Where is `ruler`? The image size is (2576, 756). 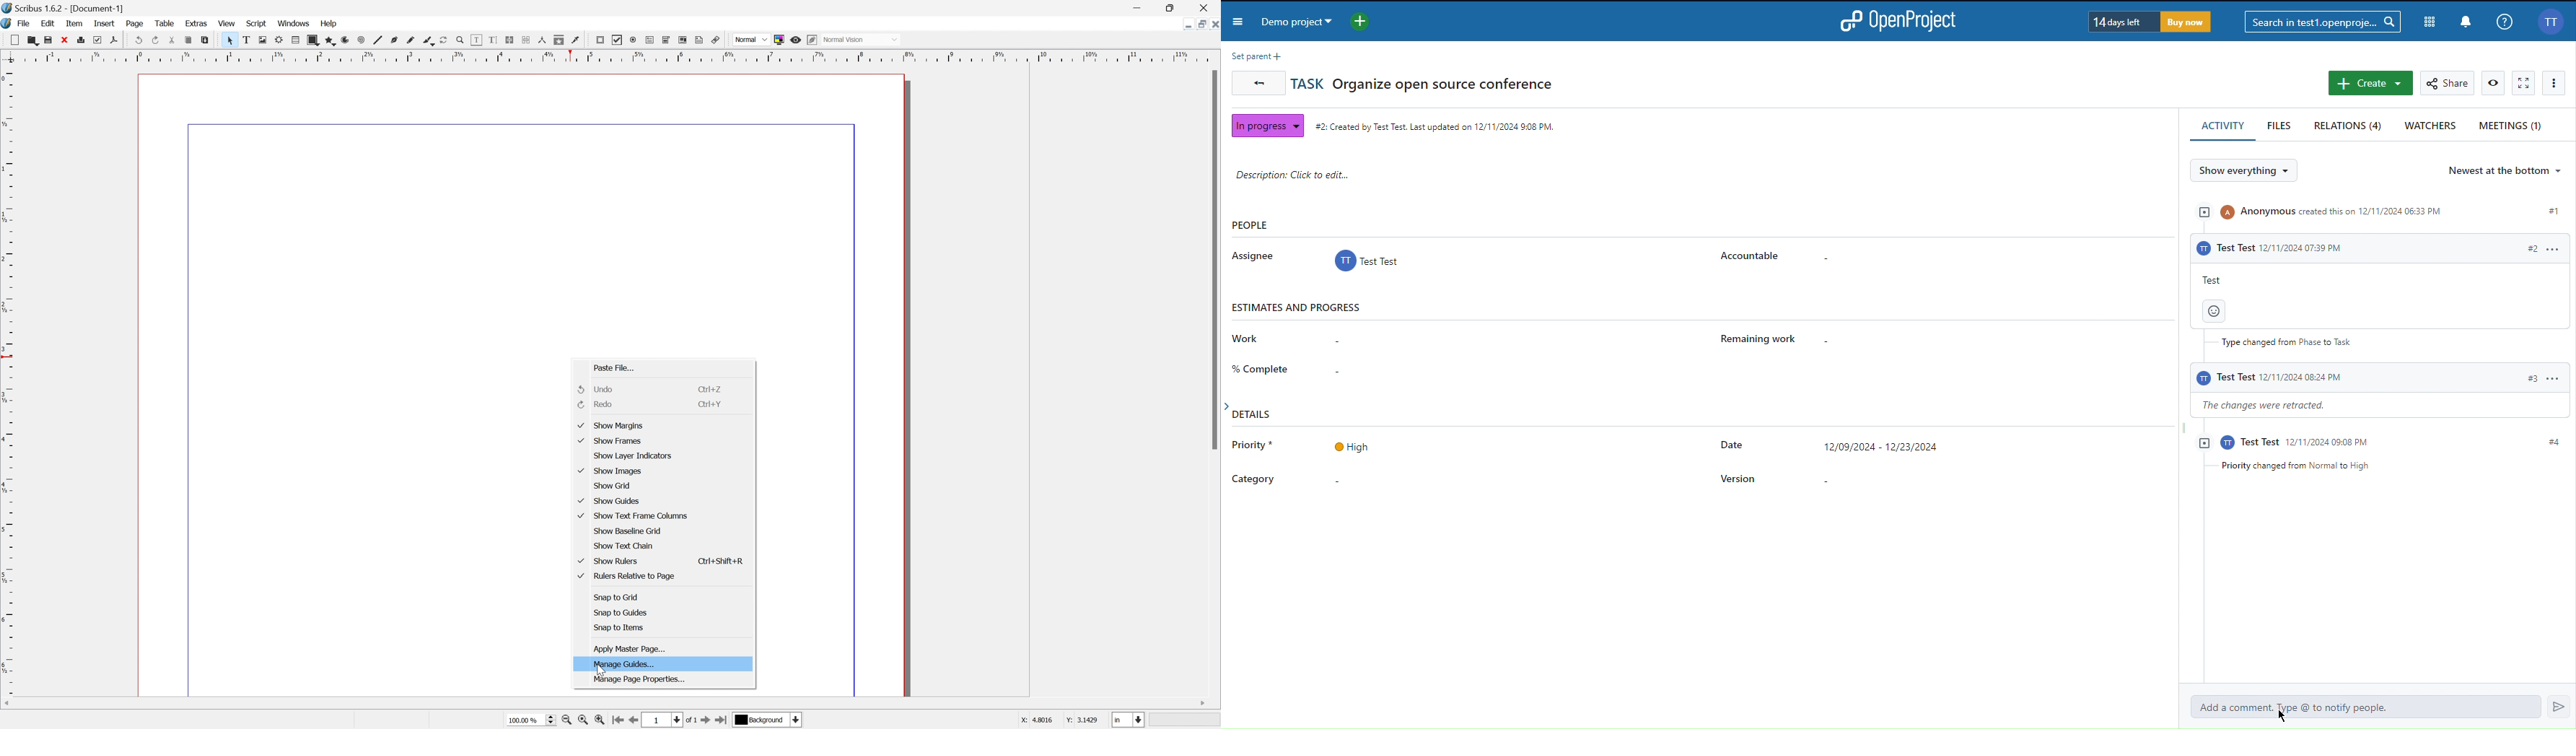 ruler is located at coordinates (8, 380).